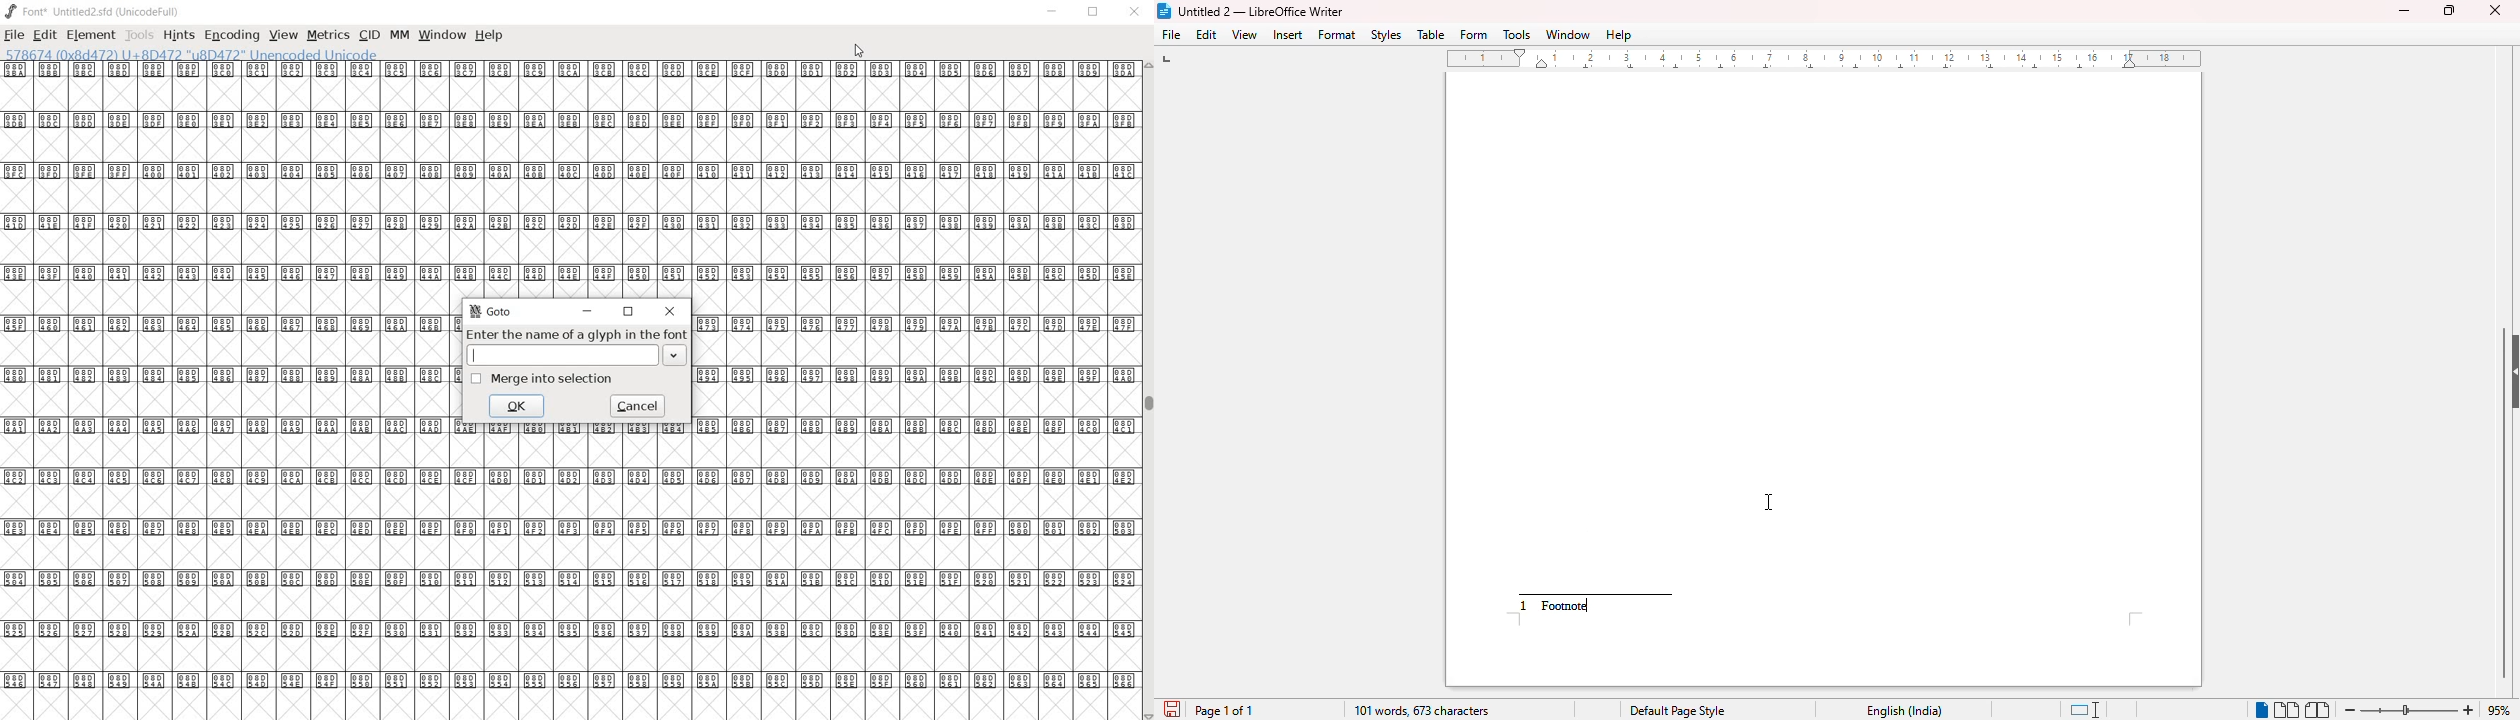 Image resolution: width=2520 pixels, height=728 pixels. What do you see at coordinates (1147, 390) in the screenshot?
I see `scrollbar` at bounding box center [1147, 390].